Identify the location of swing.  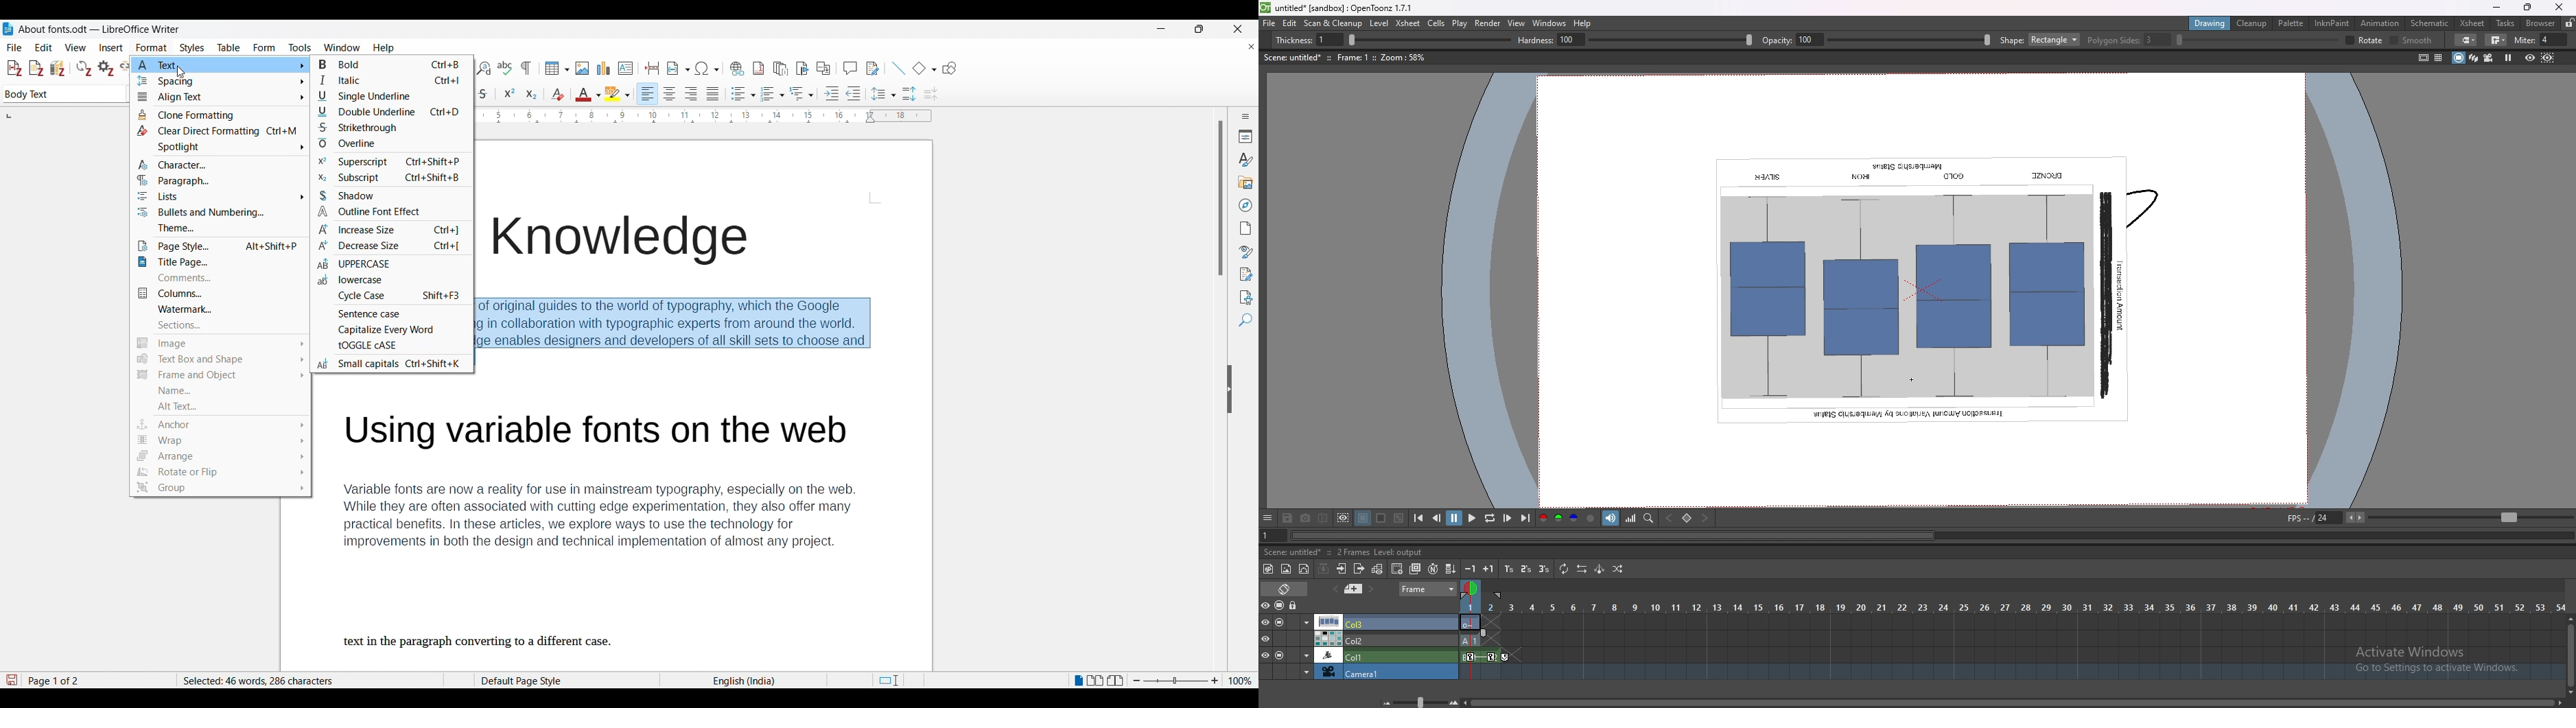
(1600, 569).